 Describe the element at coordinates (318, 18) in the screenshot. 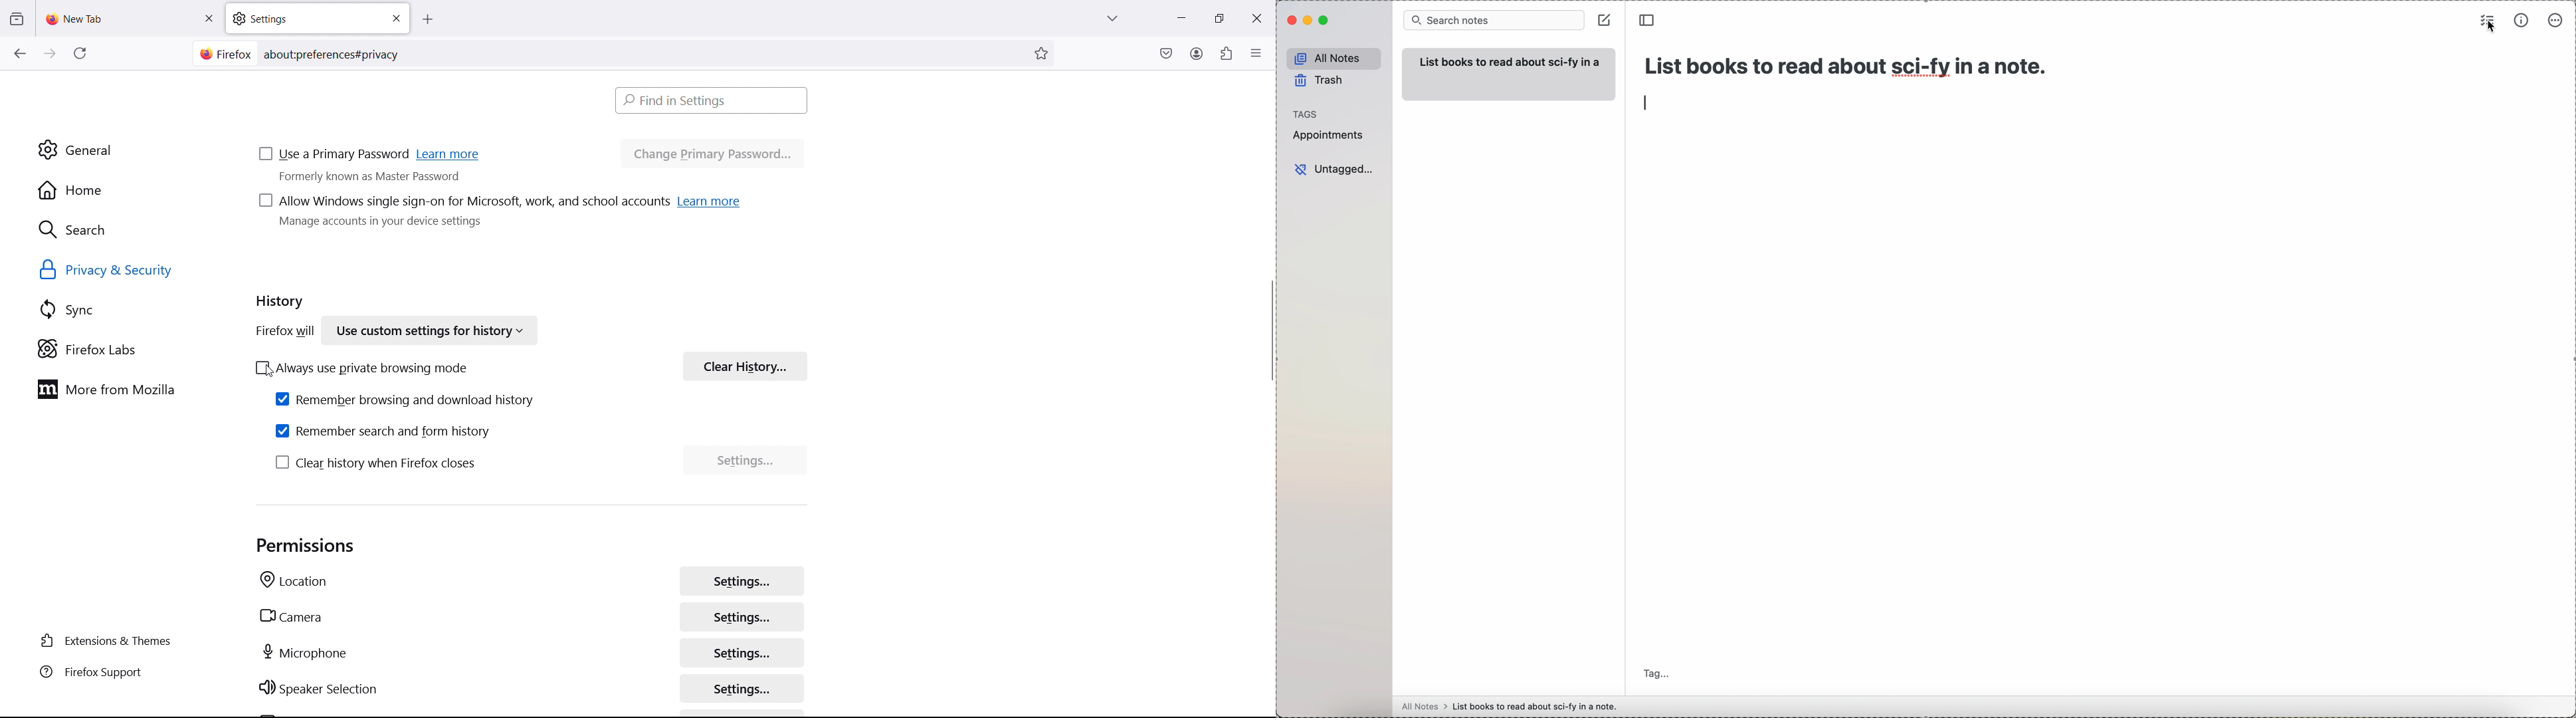

I see `settings tab` at that location.